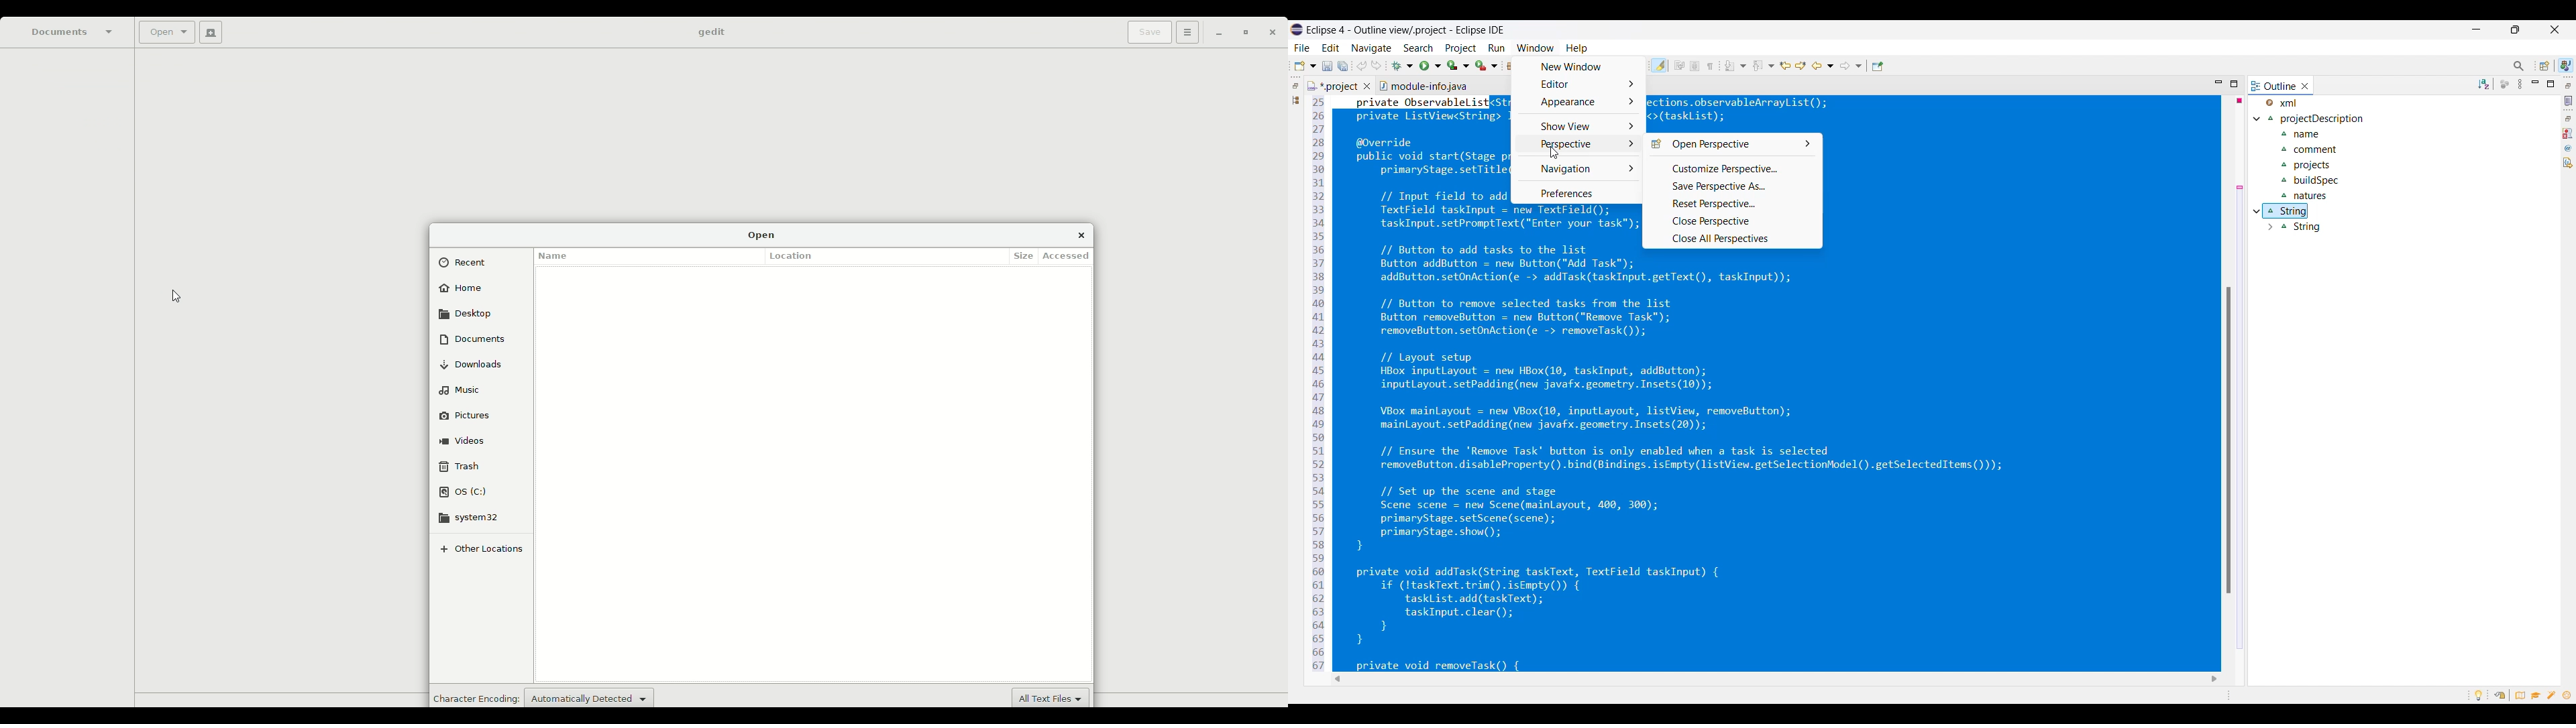  Describe the element at coordinates (73, 32) in the screenshot. I see `Documents` at that location.